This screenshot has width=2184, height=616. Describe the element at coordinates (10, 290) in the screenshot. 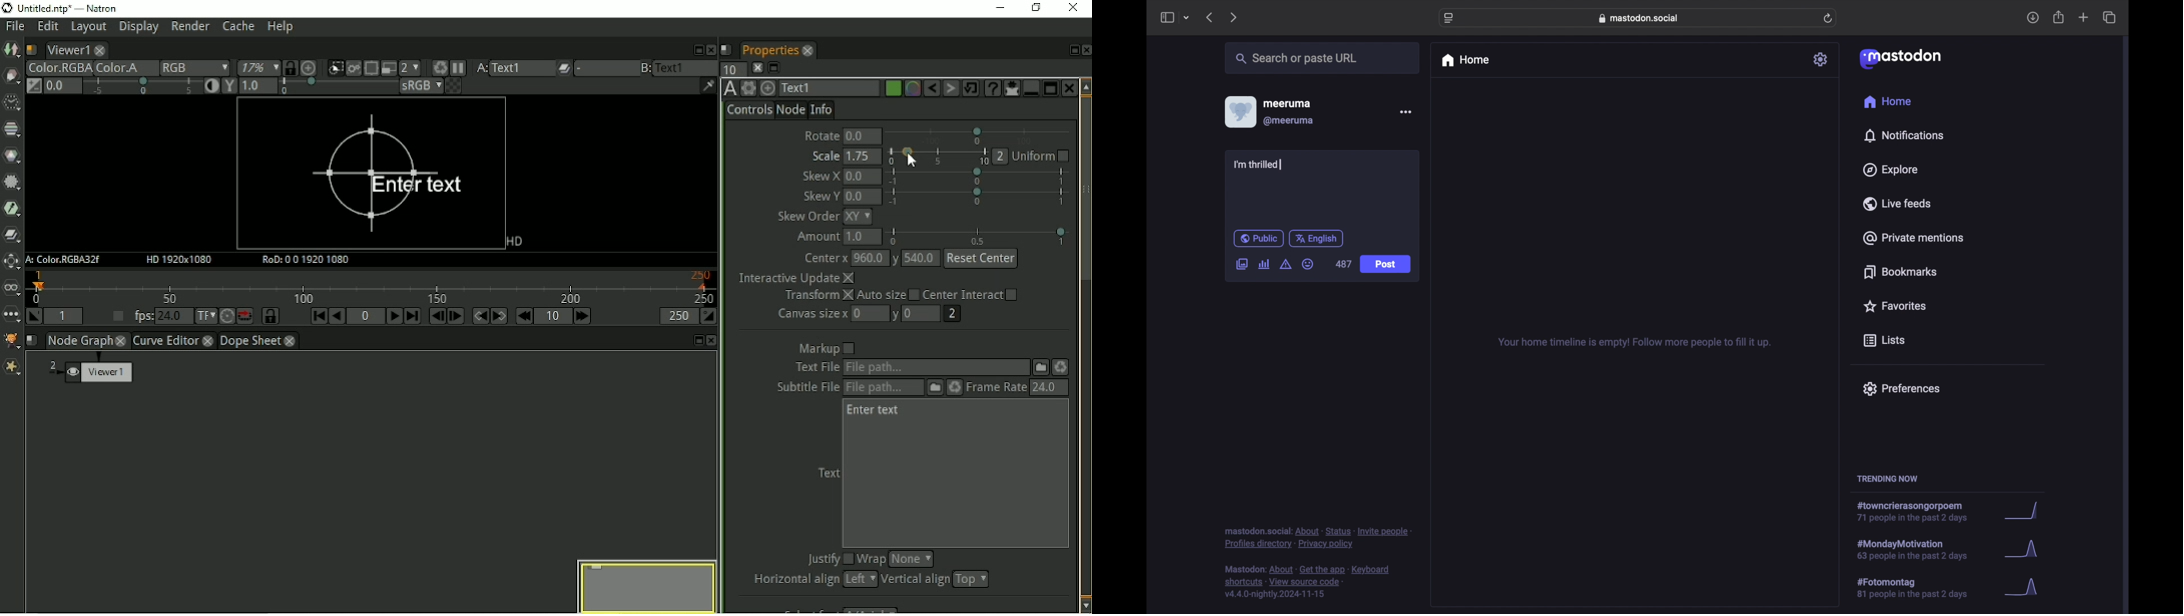

I see `Views` at that location.